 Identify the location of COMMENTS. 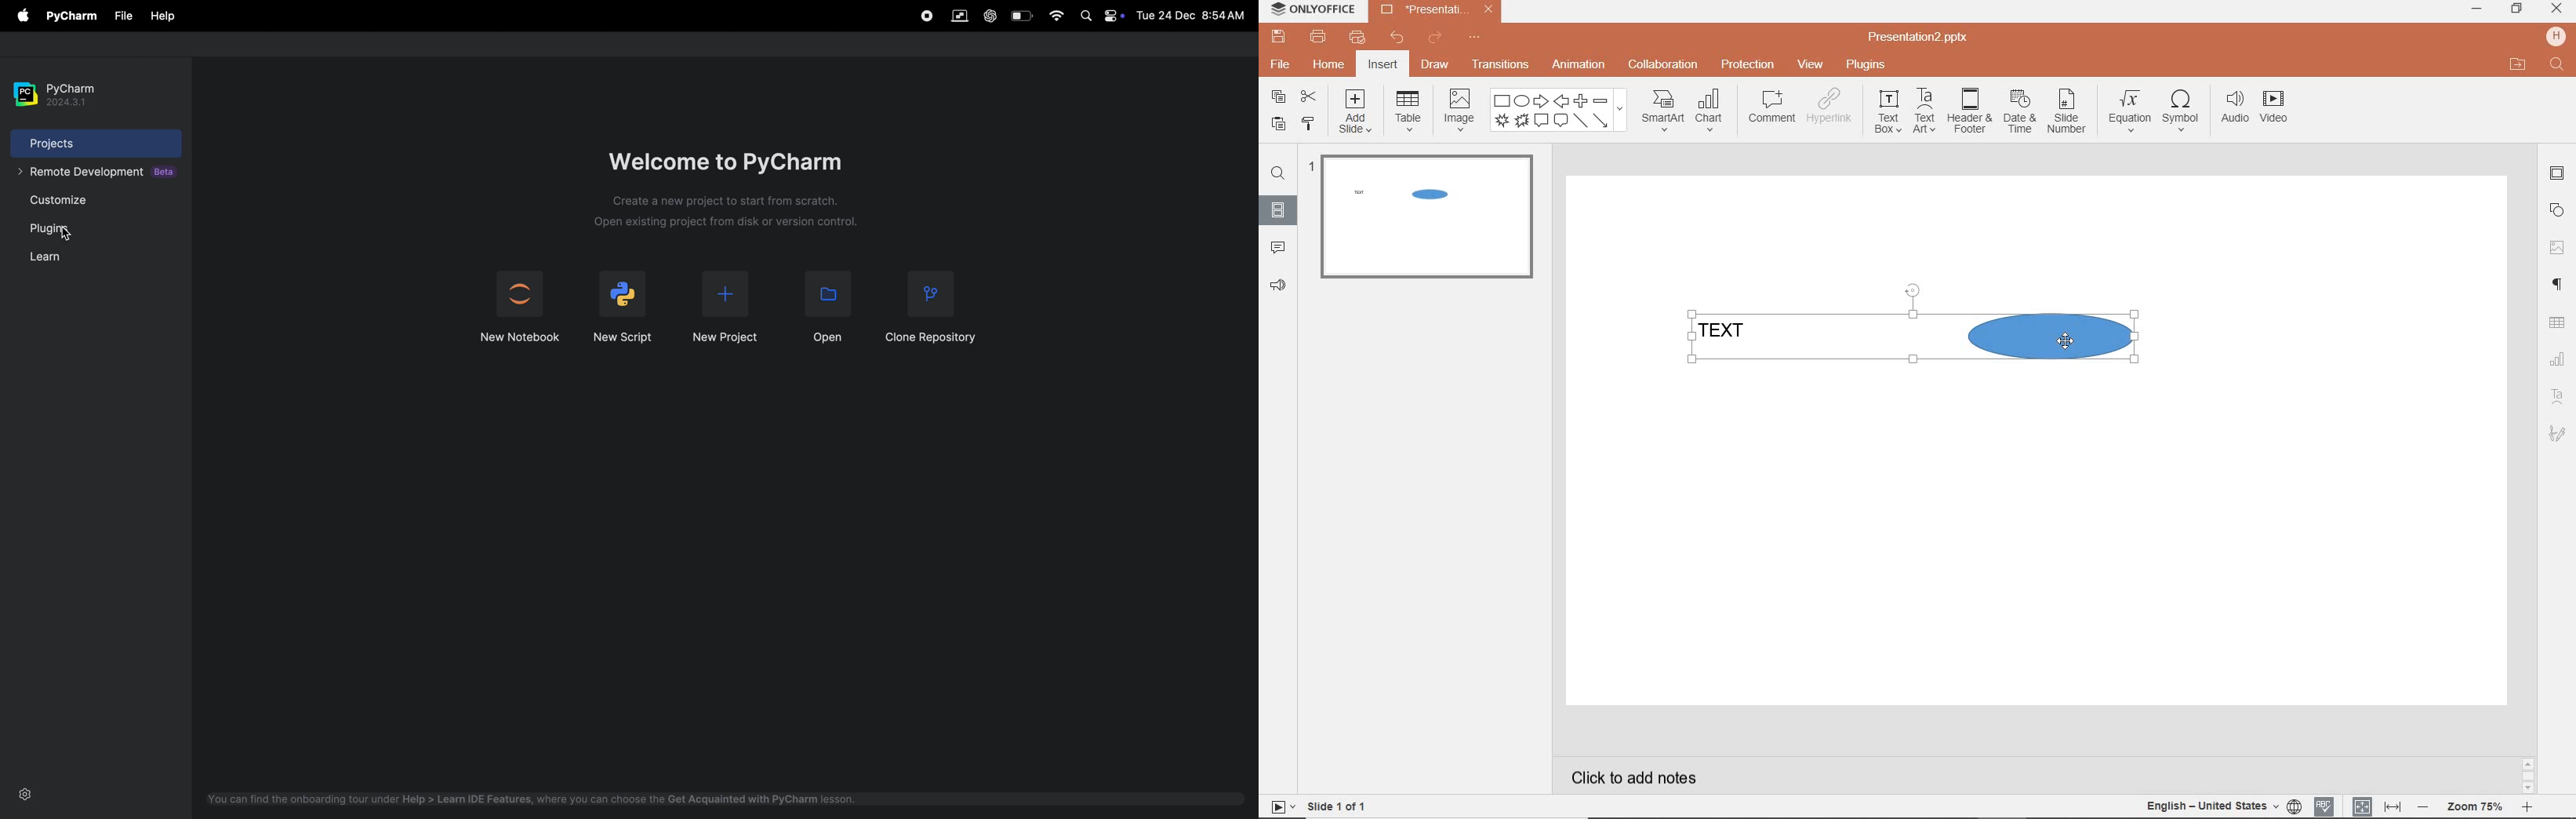
(1277, 244).